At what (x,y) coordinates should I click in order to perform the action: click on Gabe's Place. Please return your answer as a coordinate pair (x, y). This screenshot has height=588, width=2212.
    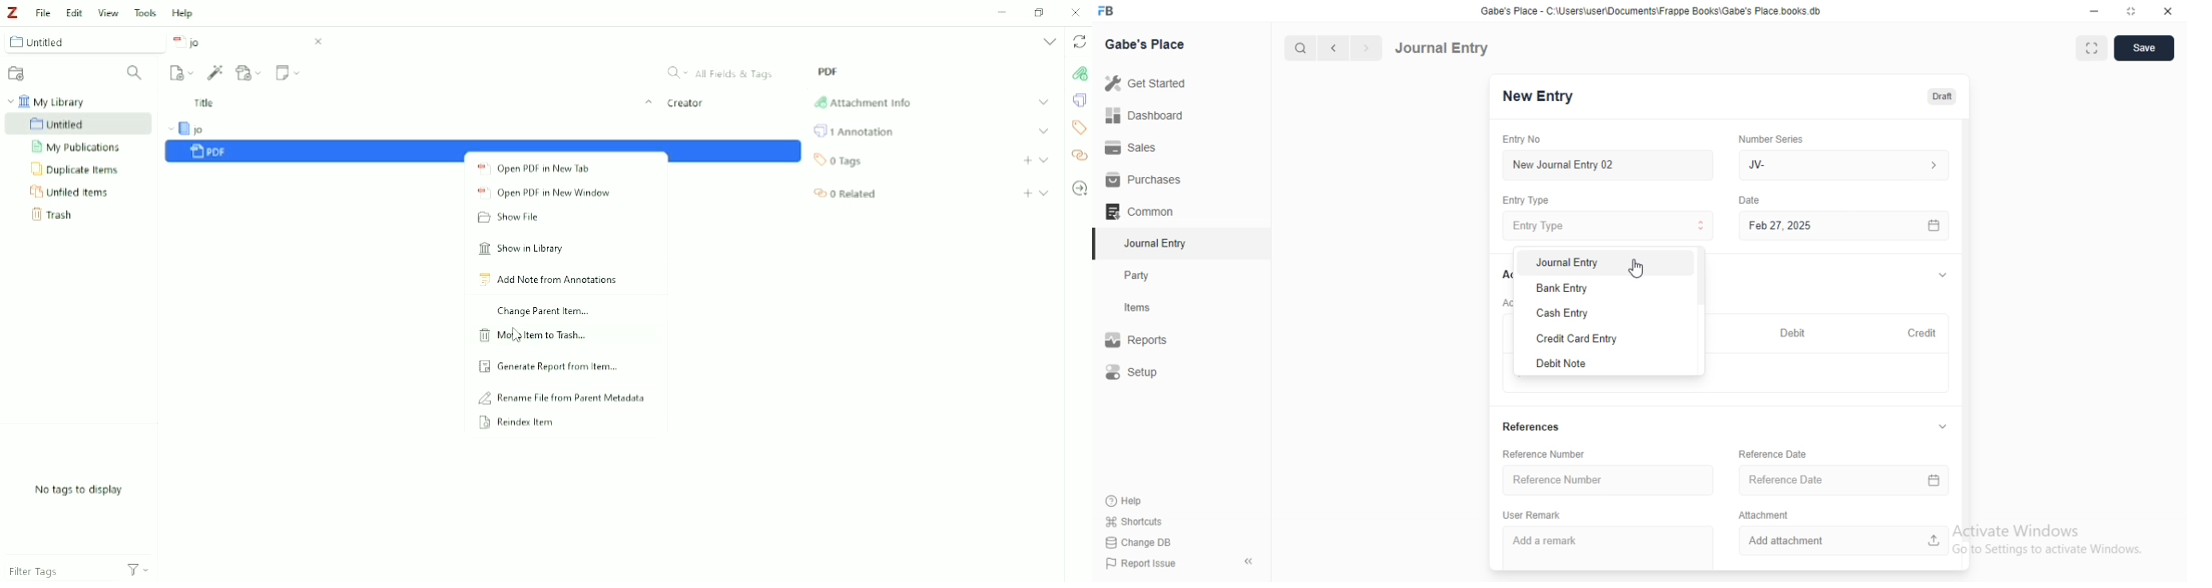
    Looking at the image, I should click on (1146, 44).